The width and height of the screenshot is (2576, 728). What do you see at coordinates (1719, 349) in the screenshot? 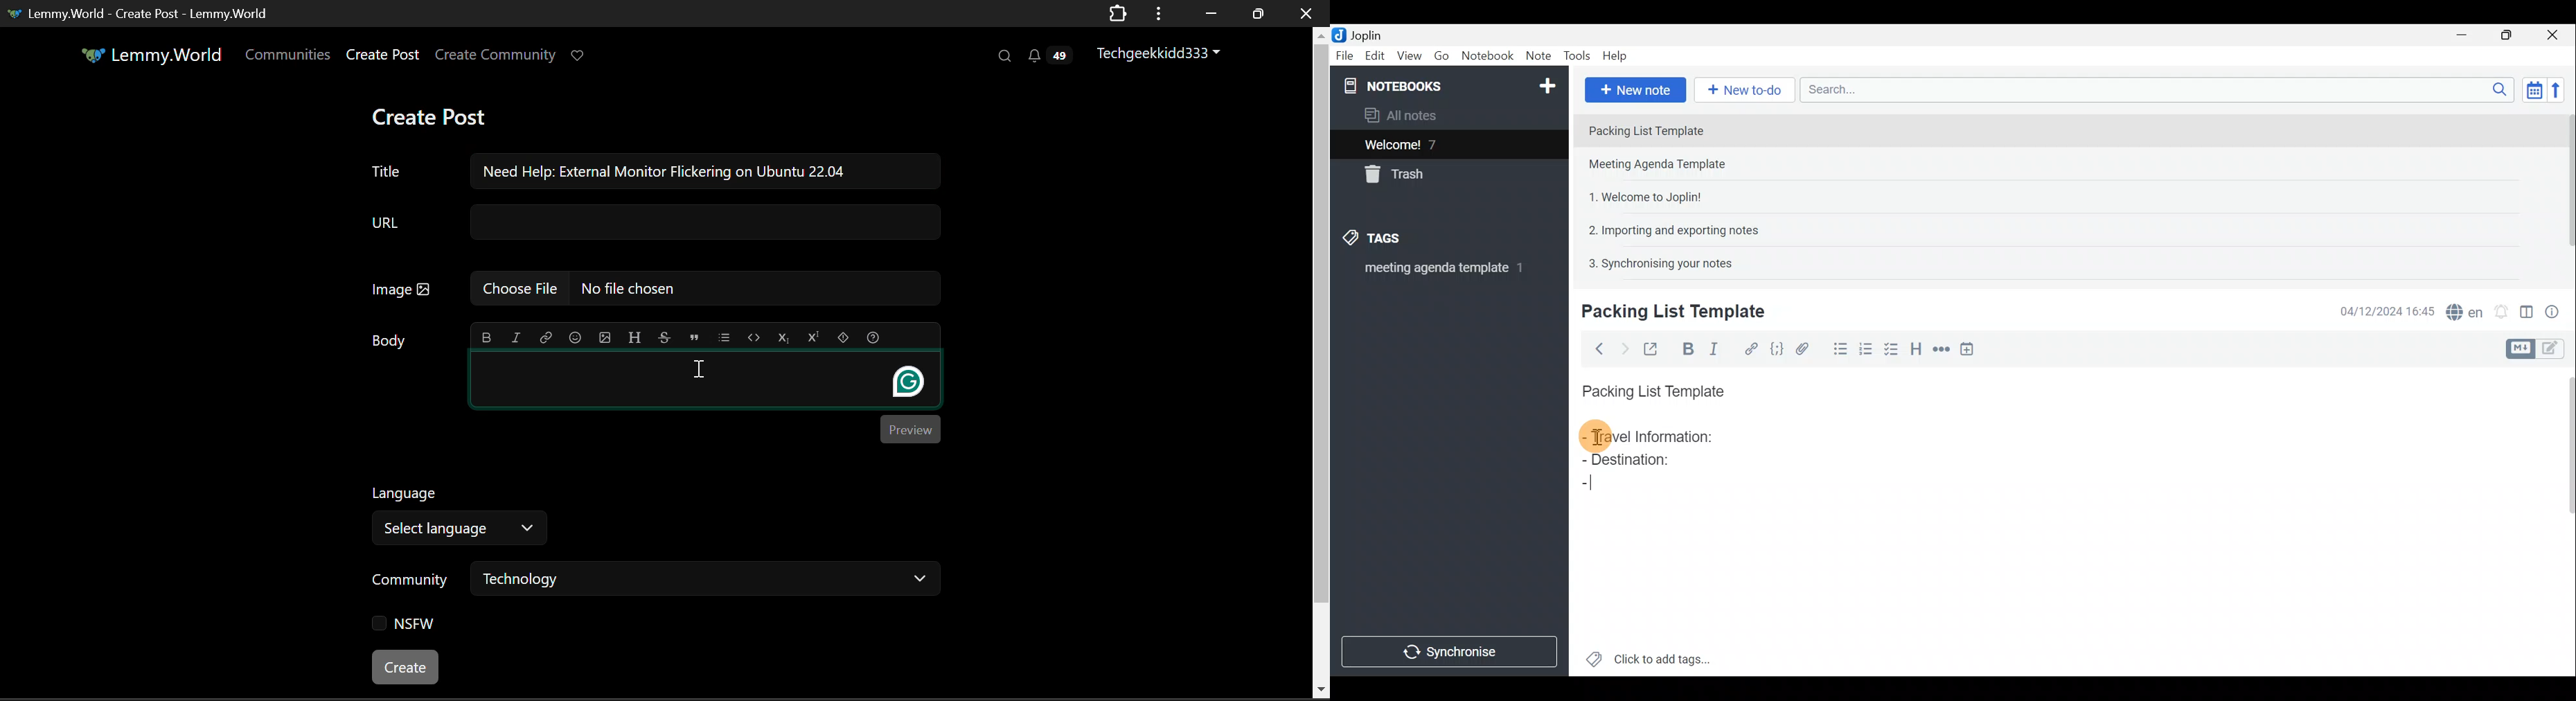
I see `Italic` at bounding box center [1719, 349].